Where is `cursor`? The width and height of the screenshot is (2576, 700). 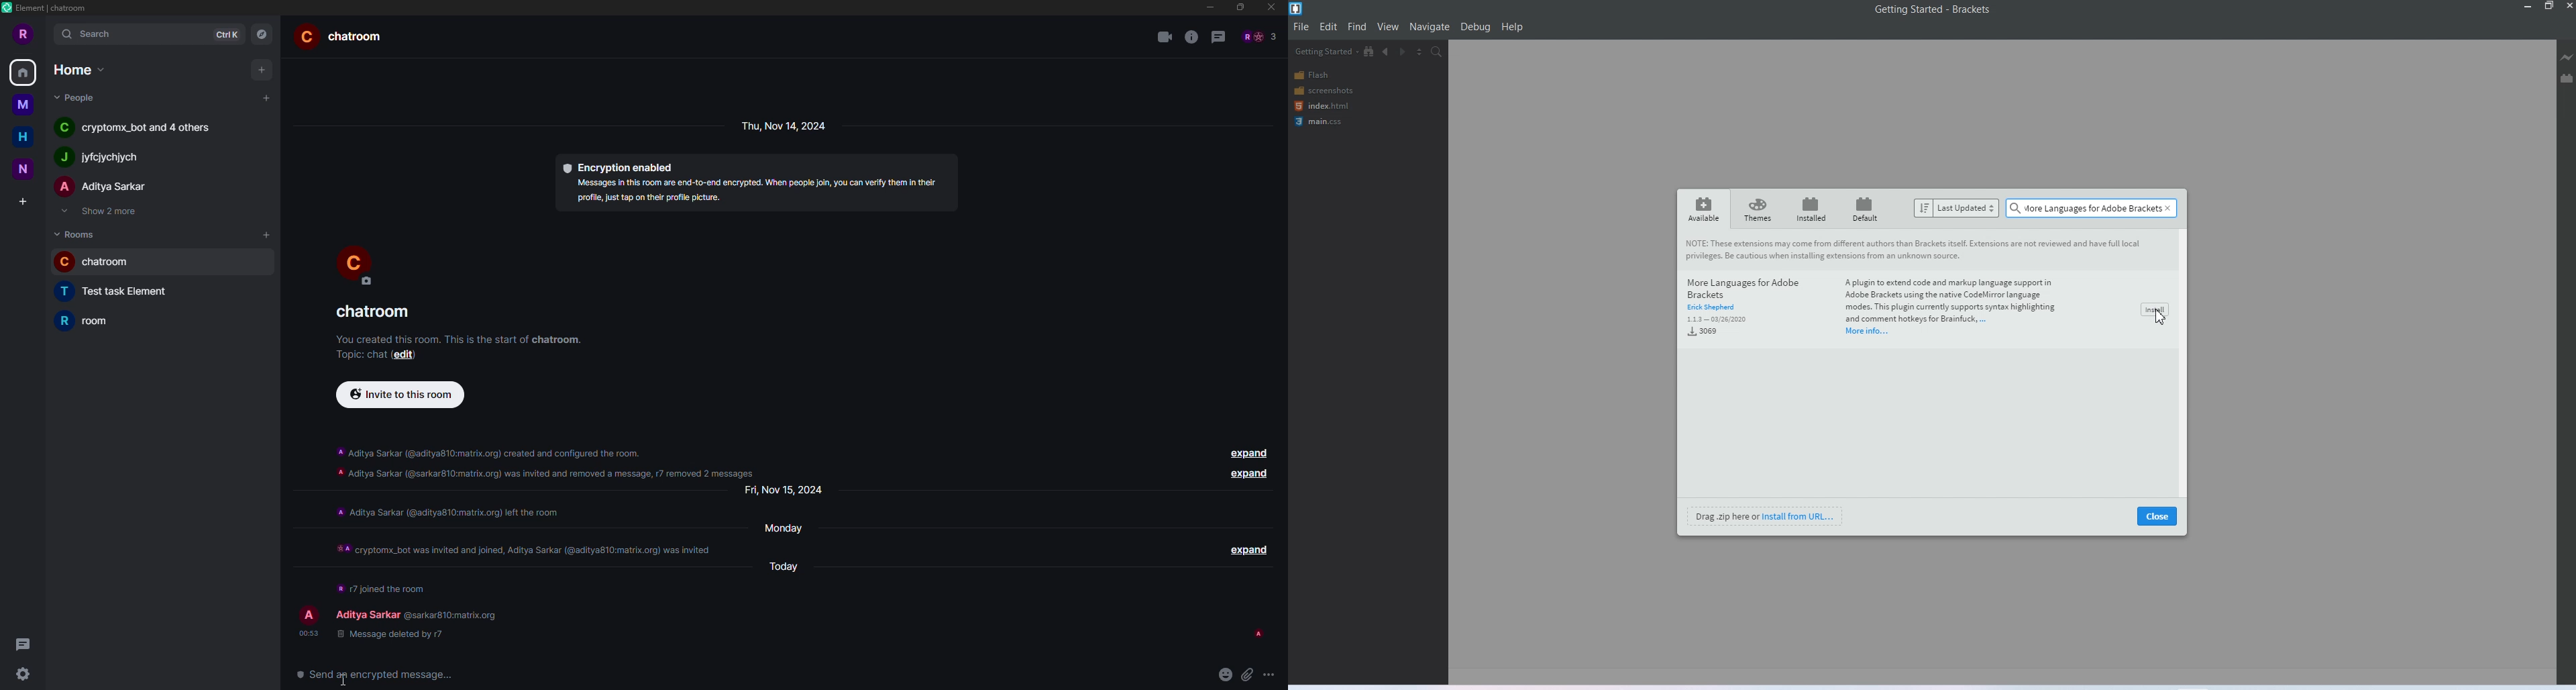
cursor is located at coordinates (342, 685).